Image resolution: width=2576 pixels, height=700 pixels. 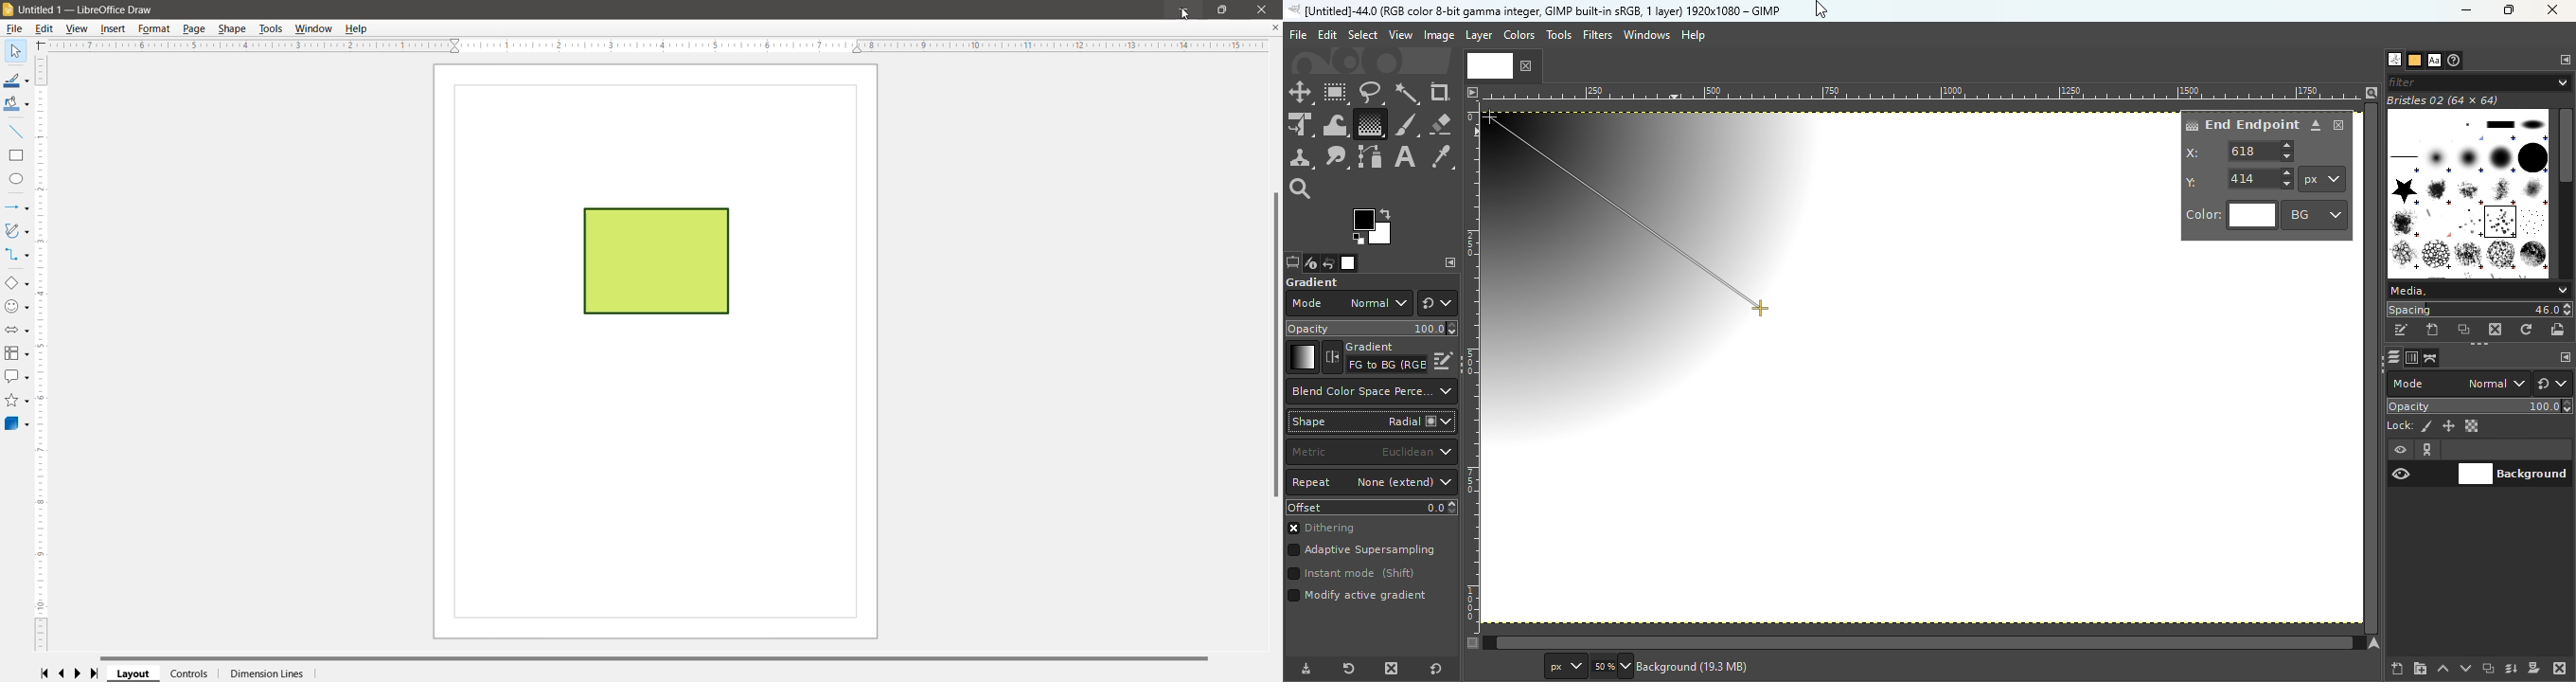 What do you see at coordinates (2561, 669) in the screenshot?
I see `Delete this layer` at bounding box center [2561, 669].